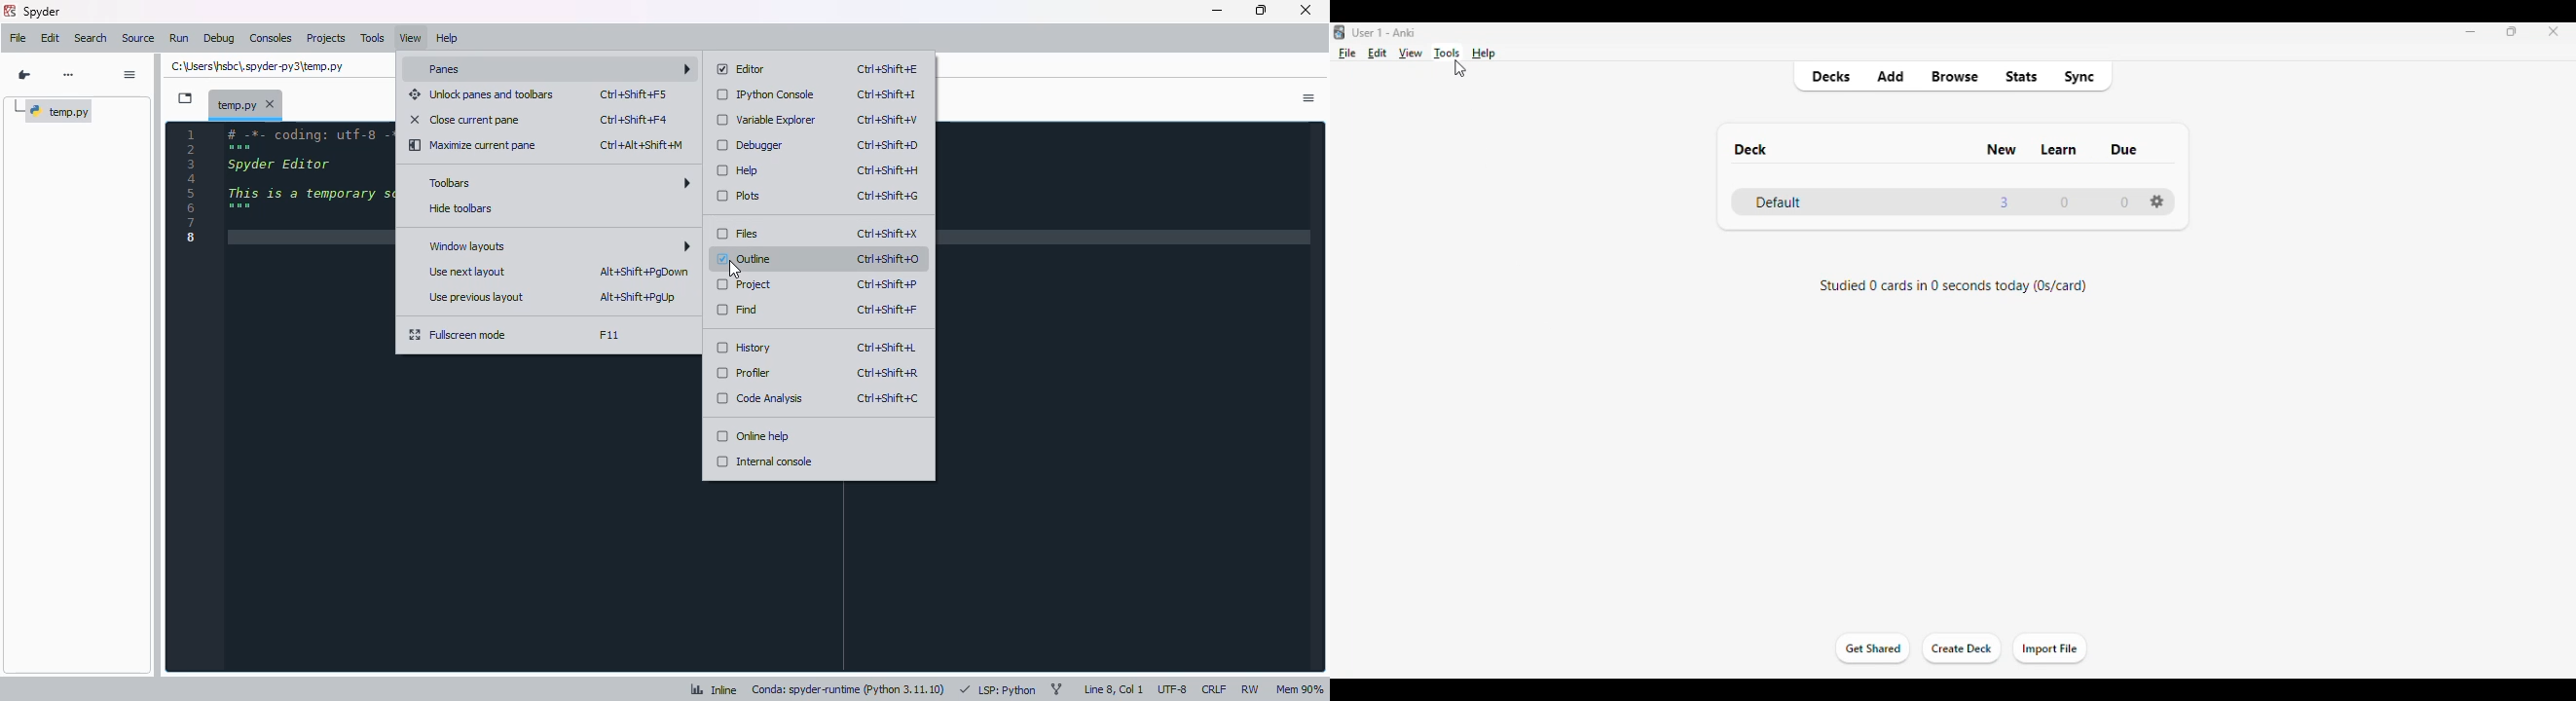 Image resolution: width=2576 pixels, height=728 pixels. I want to click on shortcut for profiler, so click(887, 374).